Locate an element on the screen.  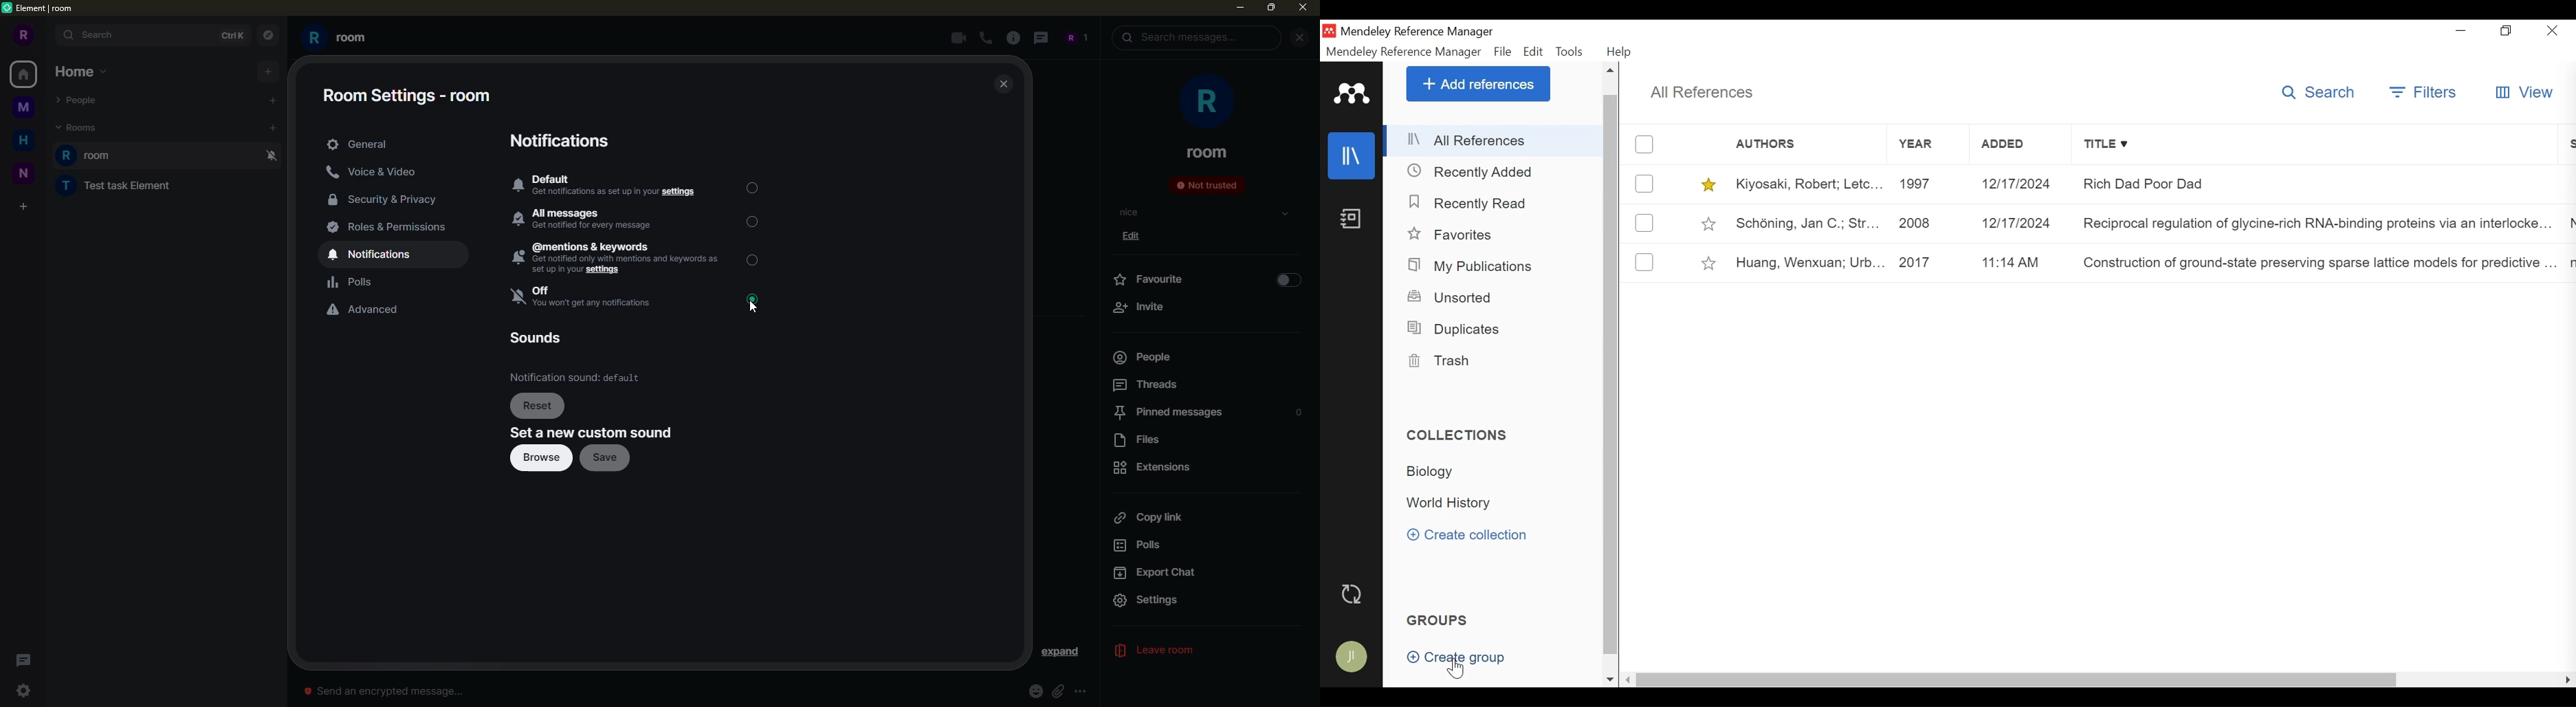
Rich Dad Poor Dad is located at coordinates (2319, 183).